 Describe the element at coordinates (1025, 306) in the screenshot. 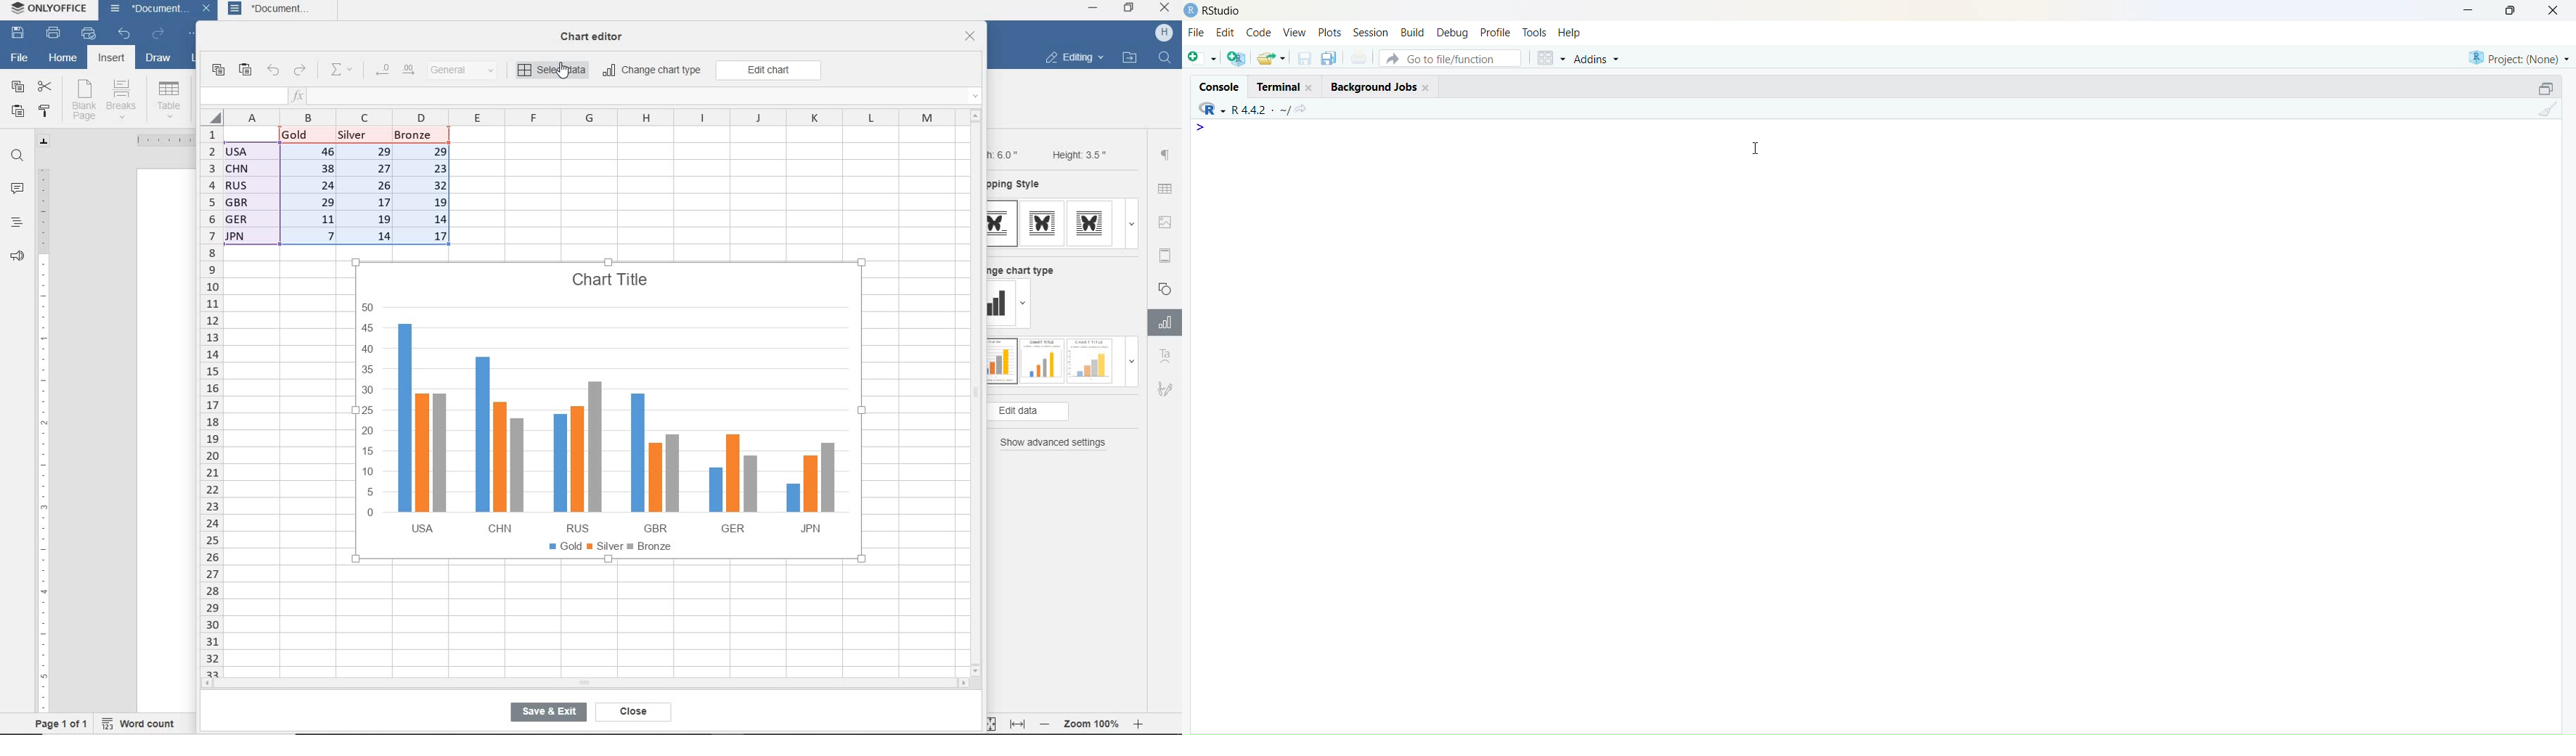

I see `dropdown` at that location.